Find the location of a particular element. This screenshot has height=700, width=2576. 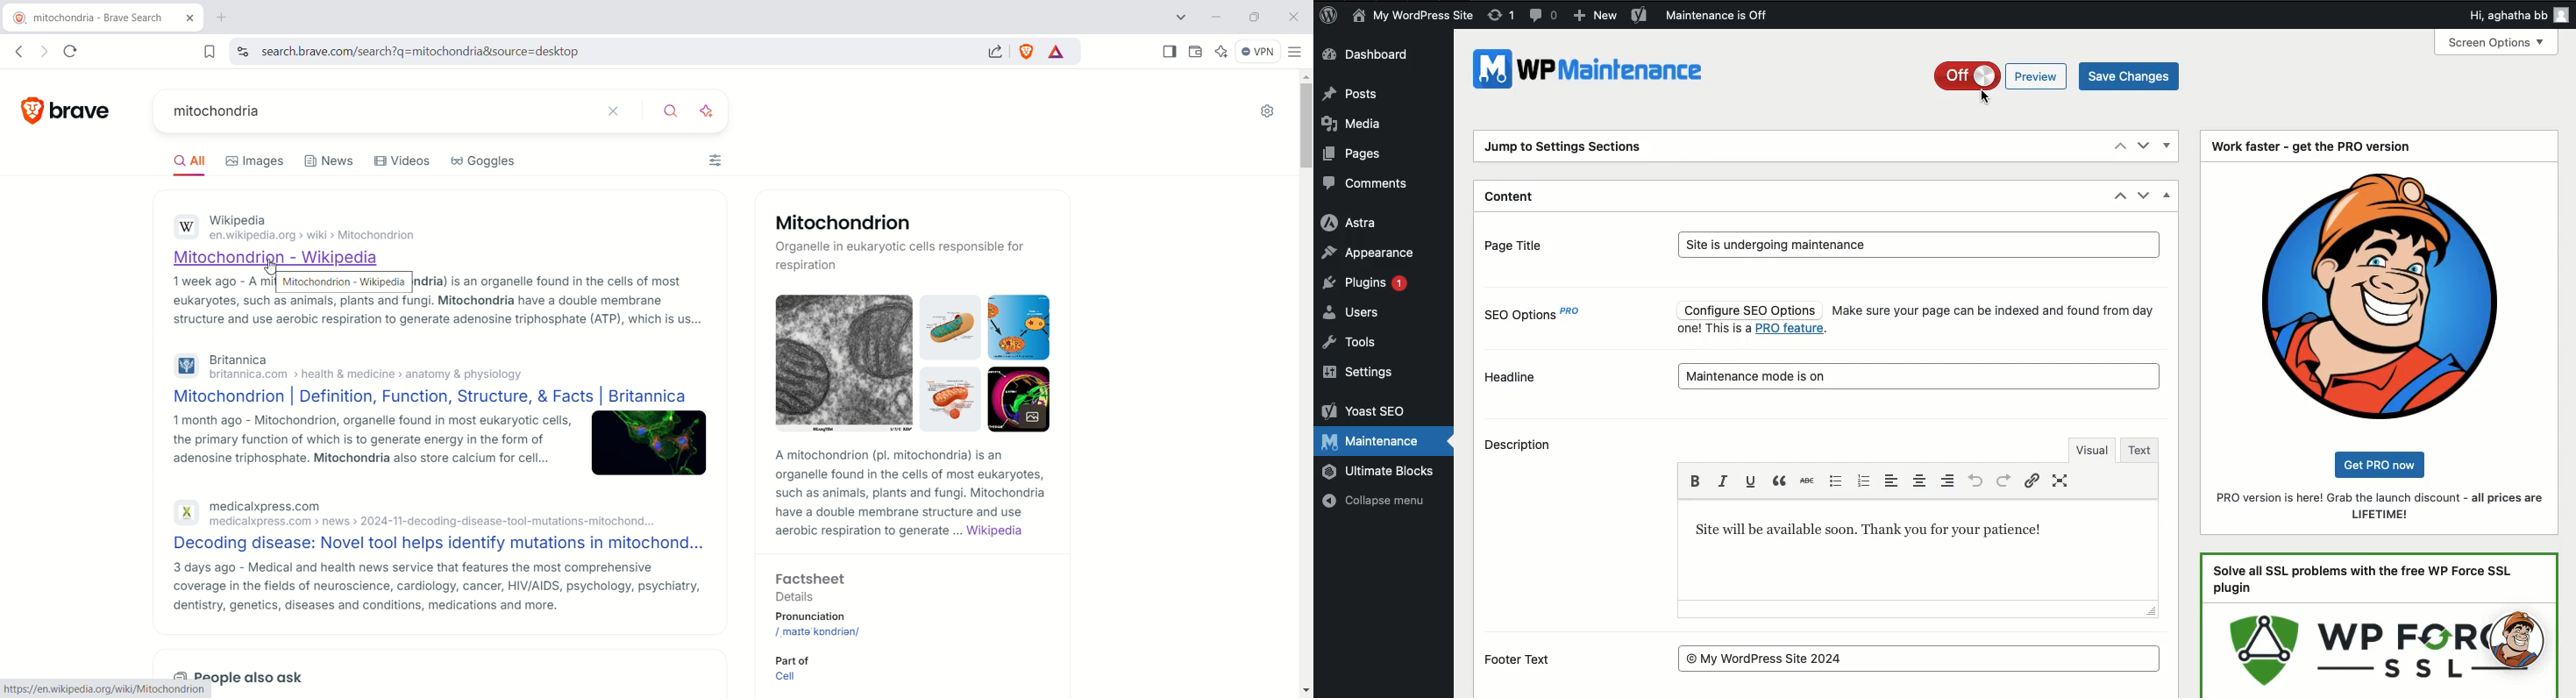

maintenance is located at coordinates (1921, 374).